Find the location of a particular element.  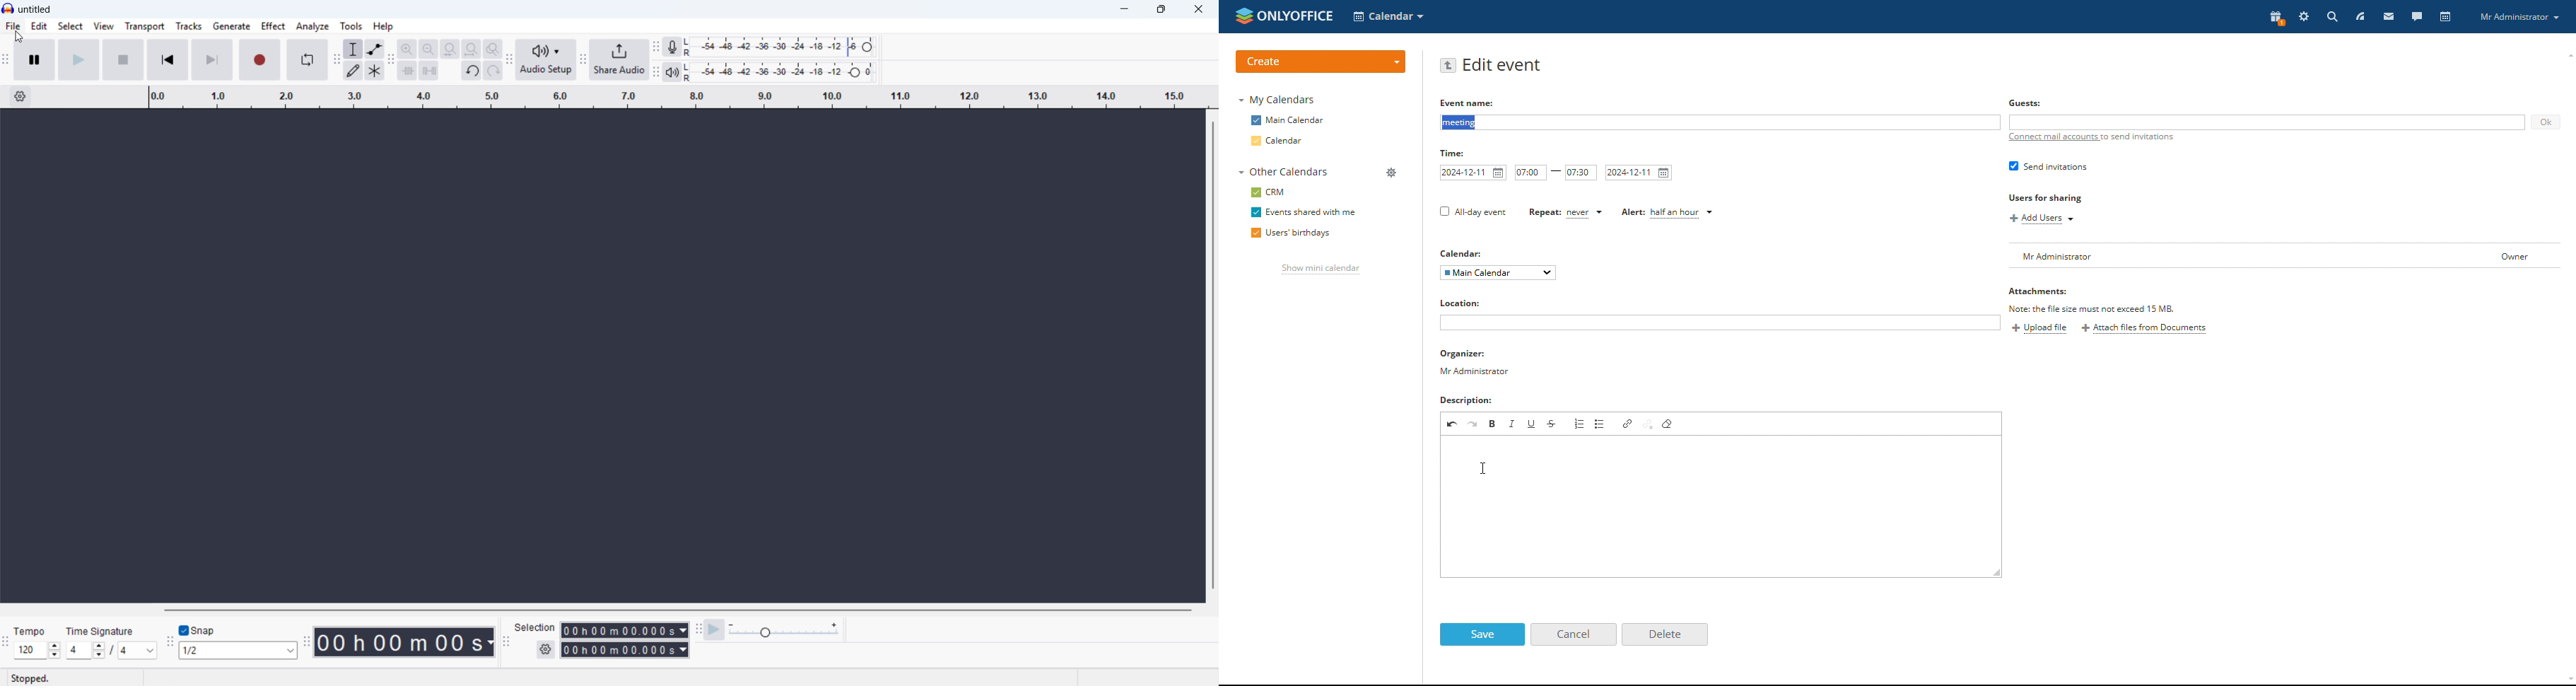

cursor is located at coordinates (1487, 468).